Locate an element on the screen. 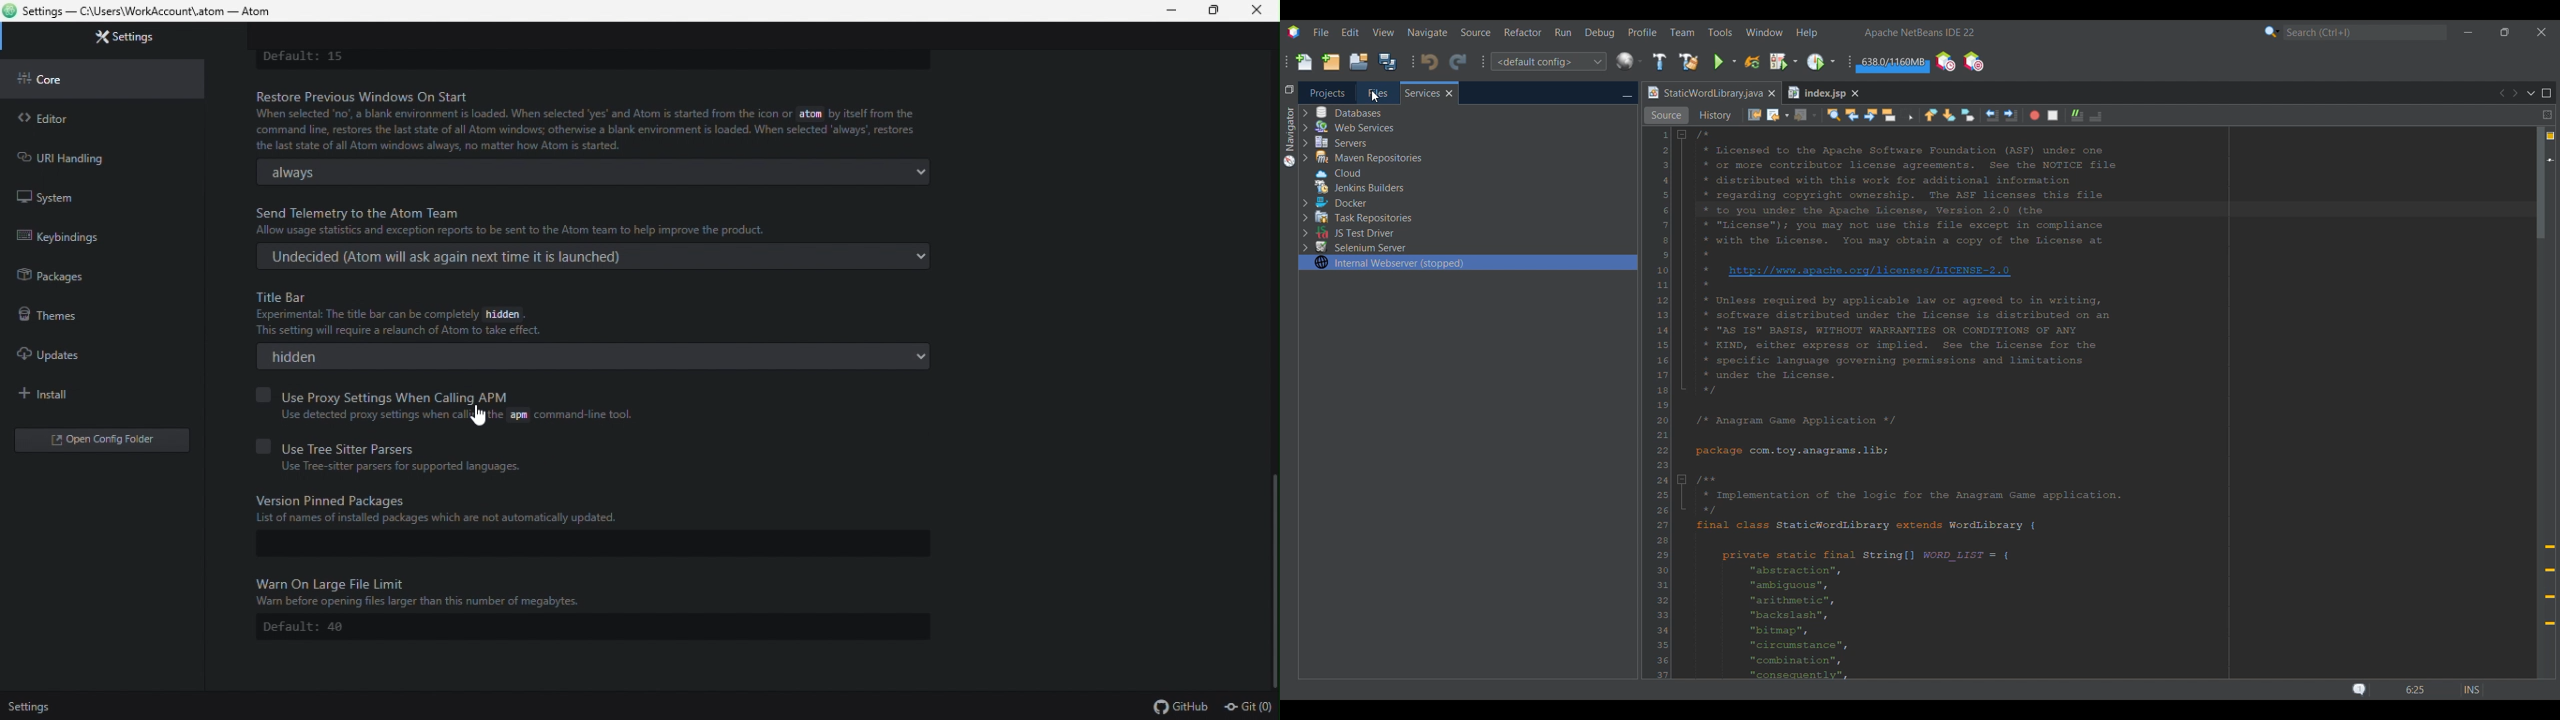 The height and width of the screenshot is (728, 2576). Default: 40 is located at coordinates (313, 628).